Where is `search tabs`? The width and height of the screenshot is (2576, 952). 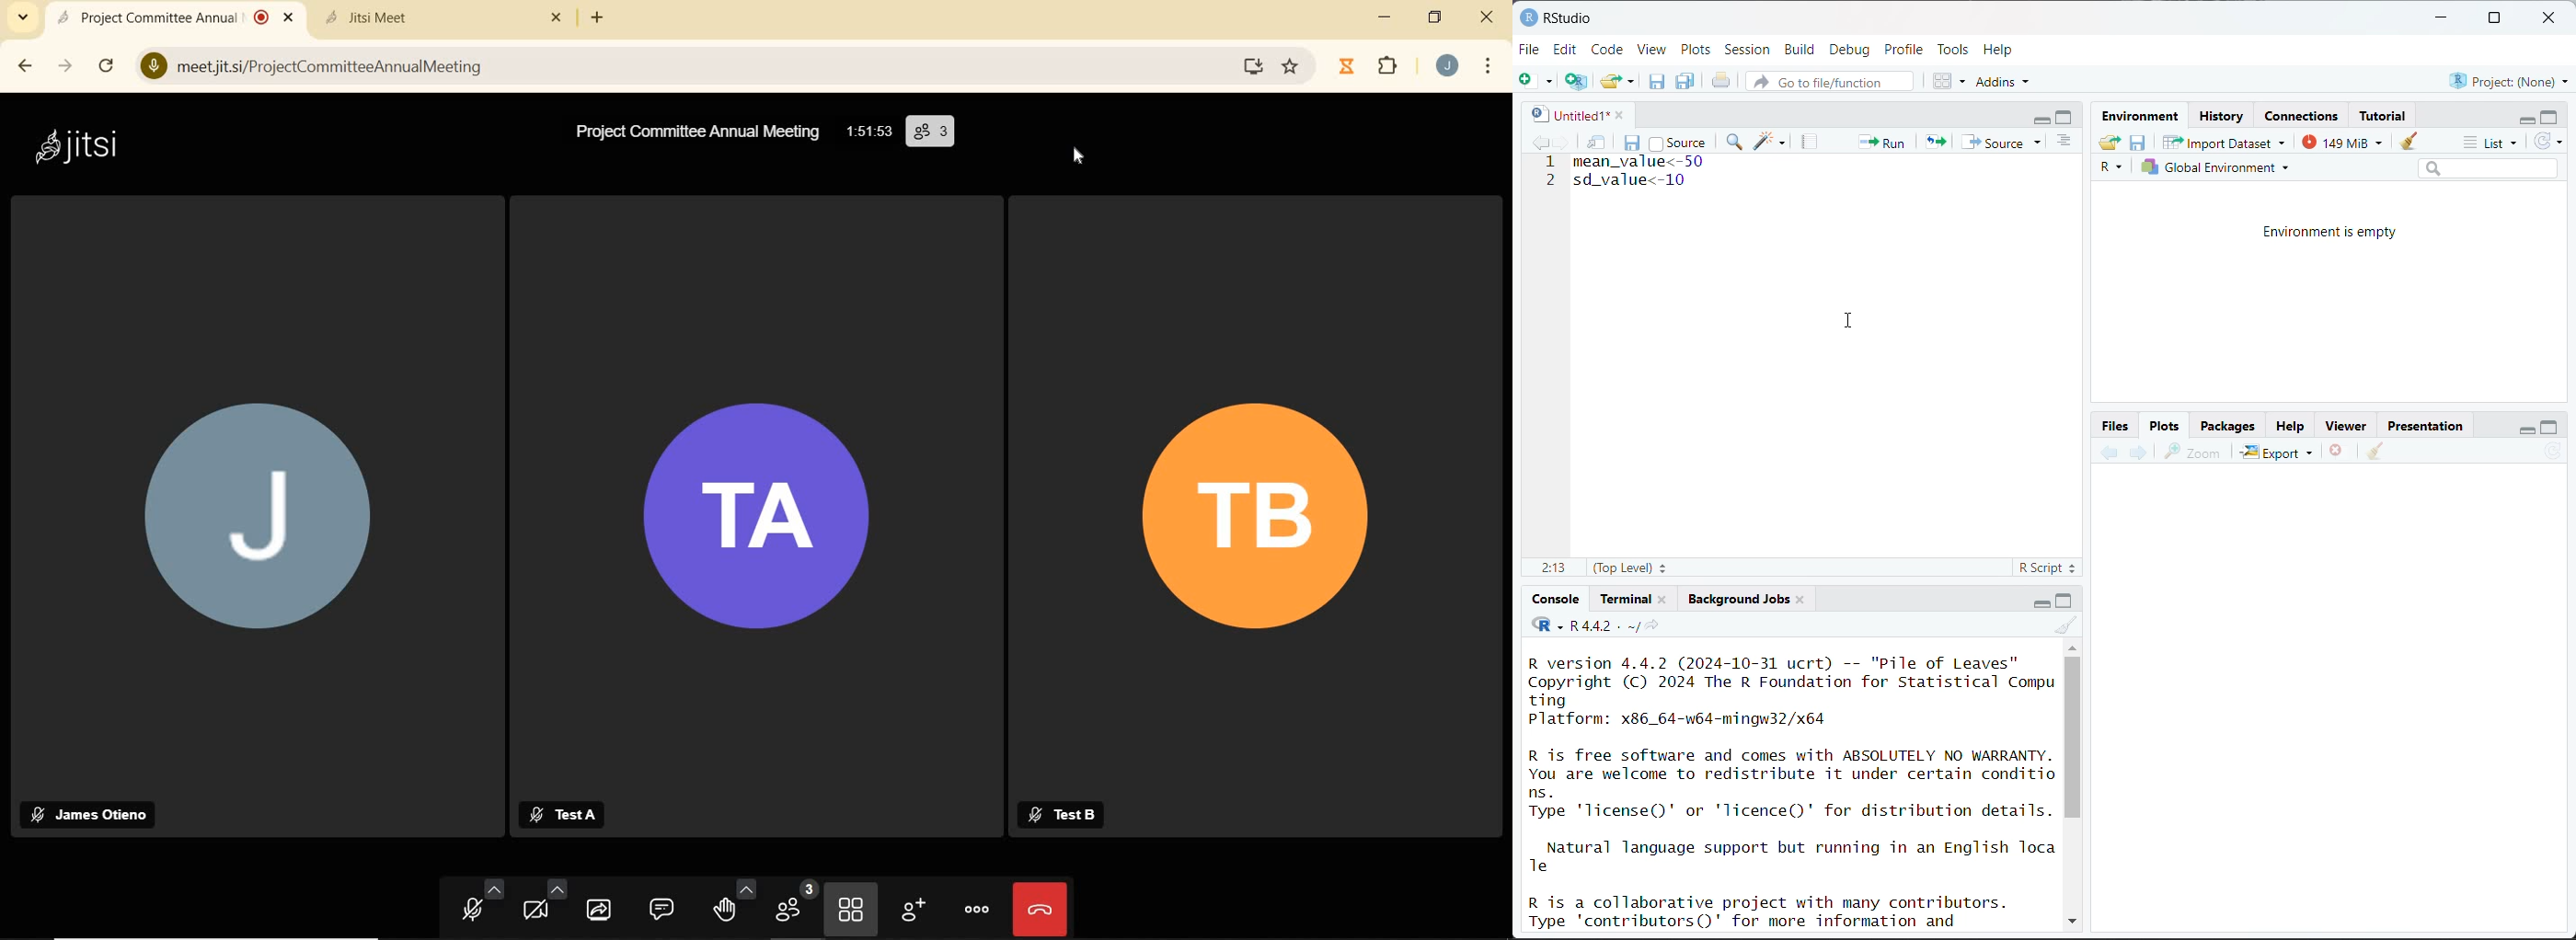 search tabs is located at coordinates (23, 17).